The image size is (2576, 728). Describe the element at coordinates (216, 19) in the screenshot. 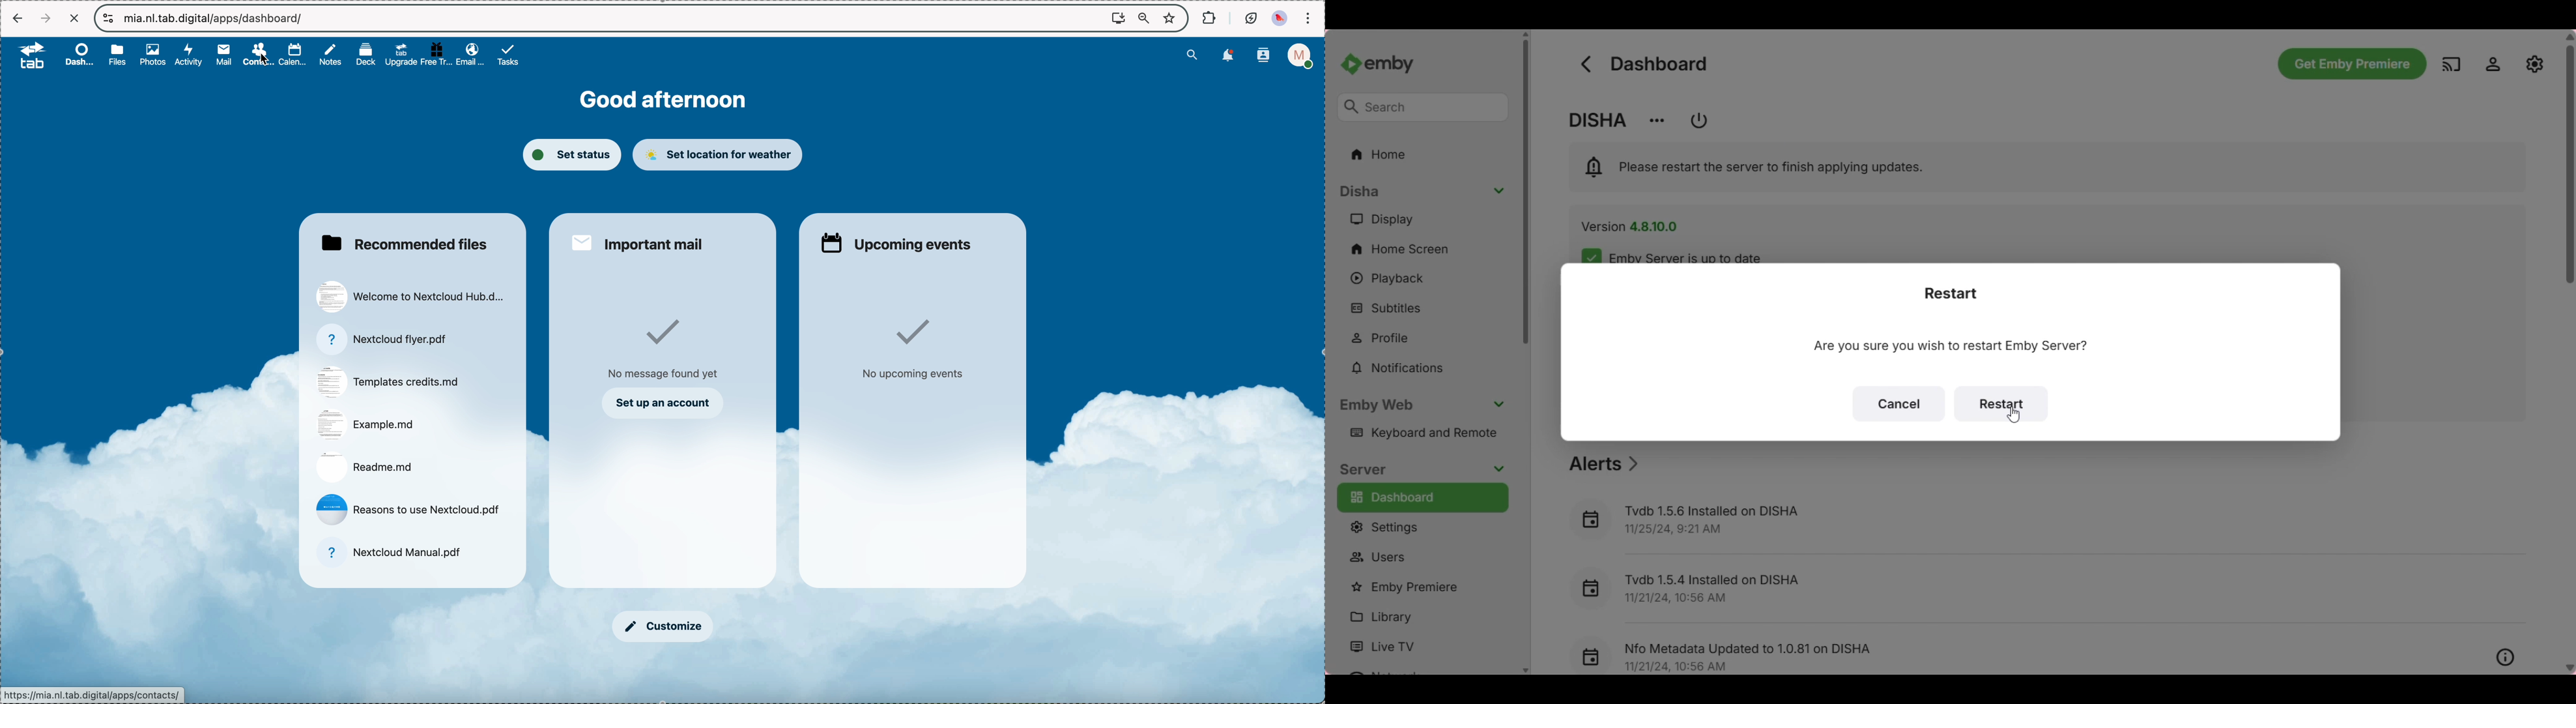

I see `url` at that location.